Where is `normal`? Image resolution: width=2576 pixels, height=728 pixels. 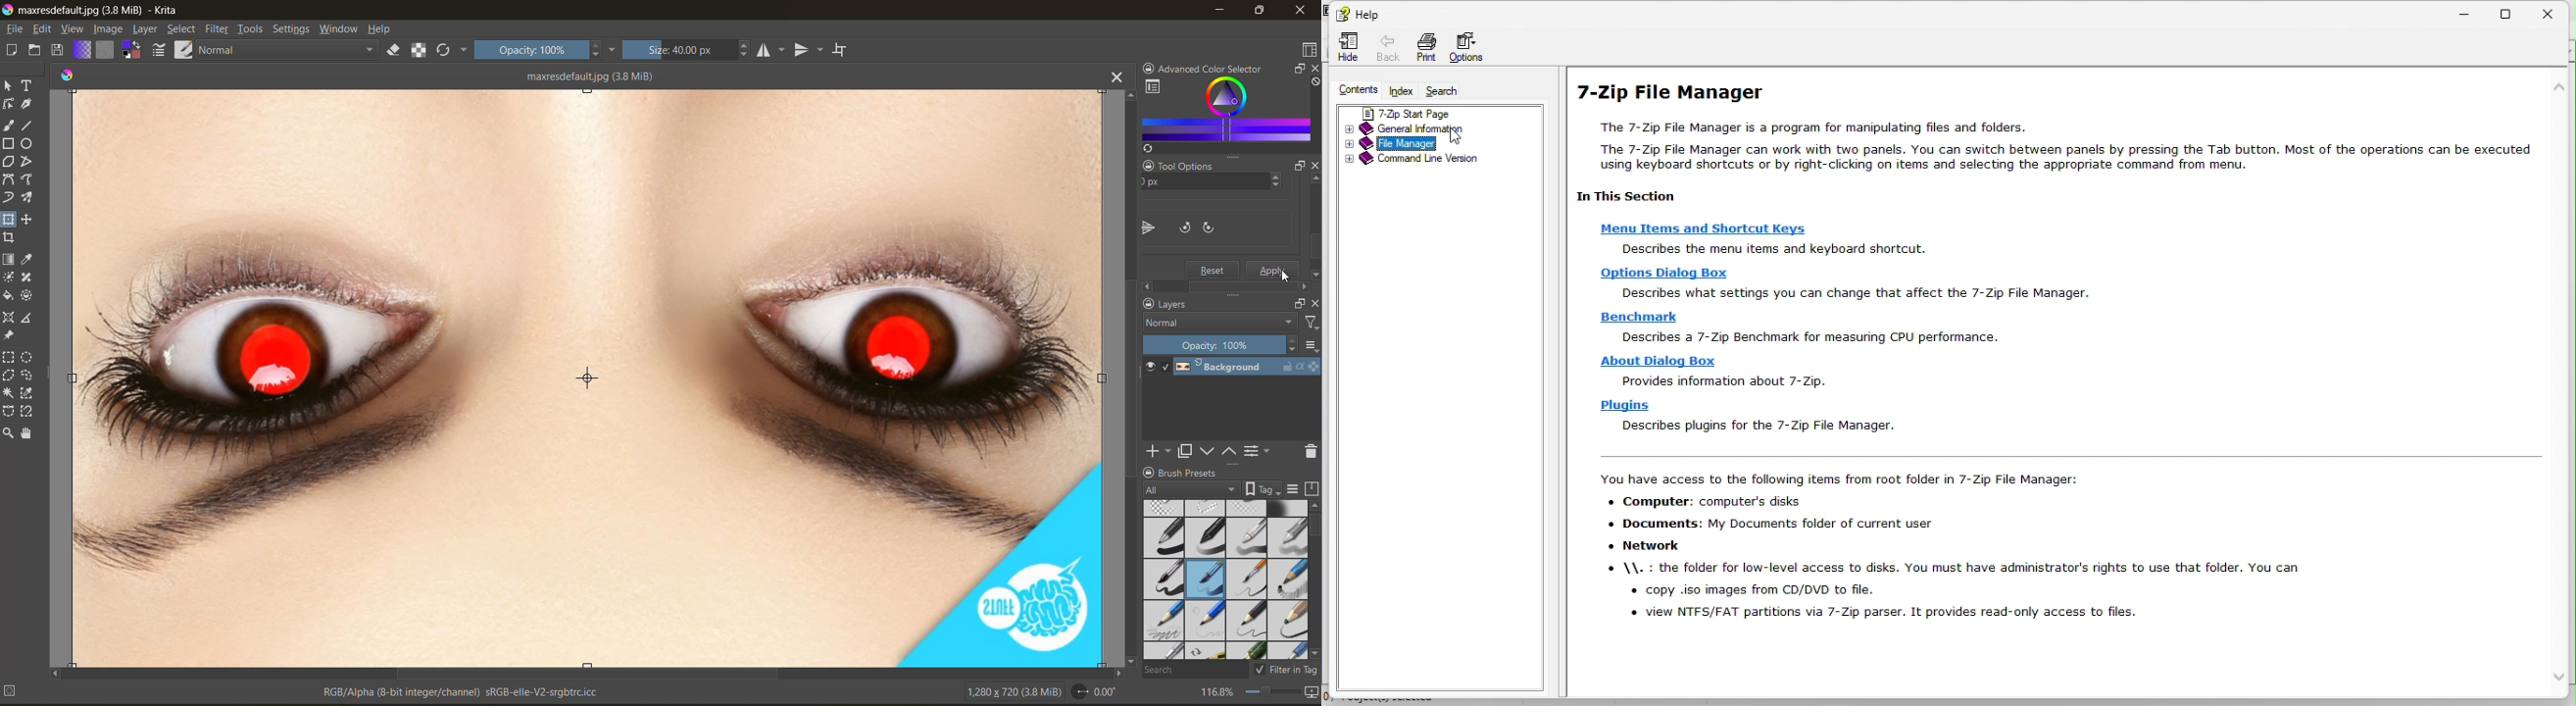
normal is located at coordinates (1219, 323).